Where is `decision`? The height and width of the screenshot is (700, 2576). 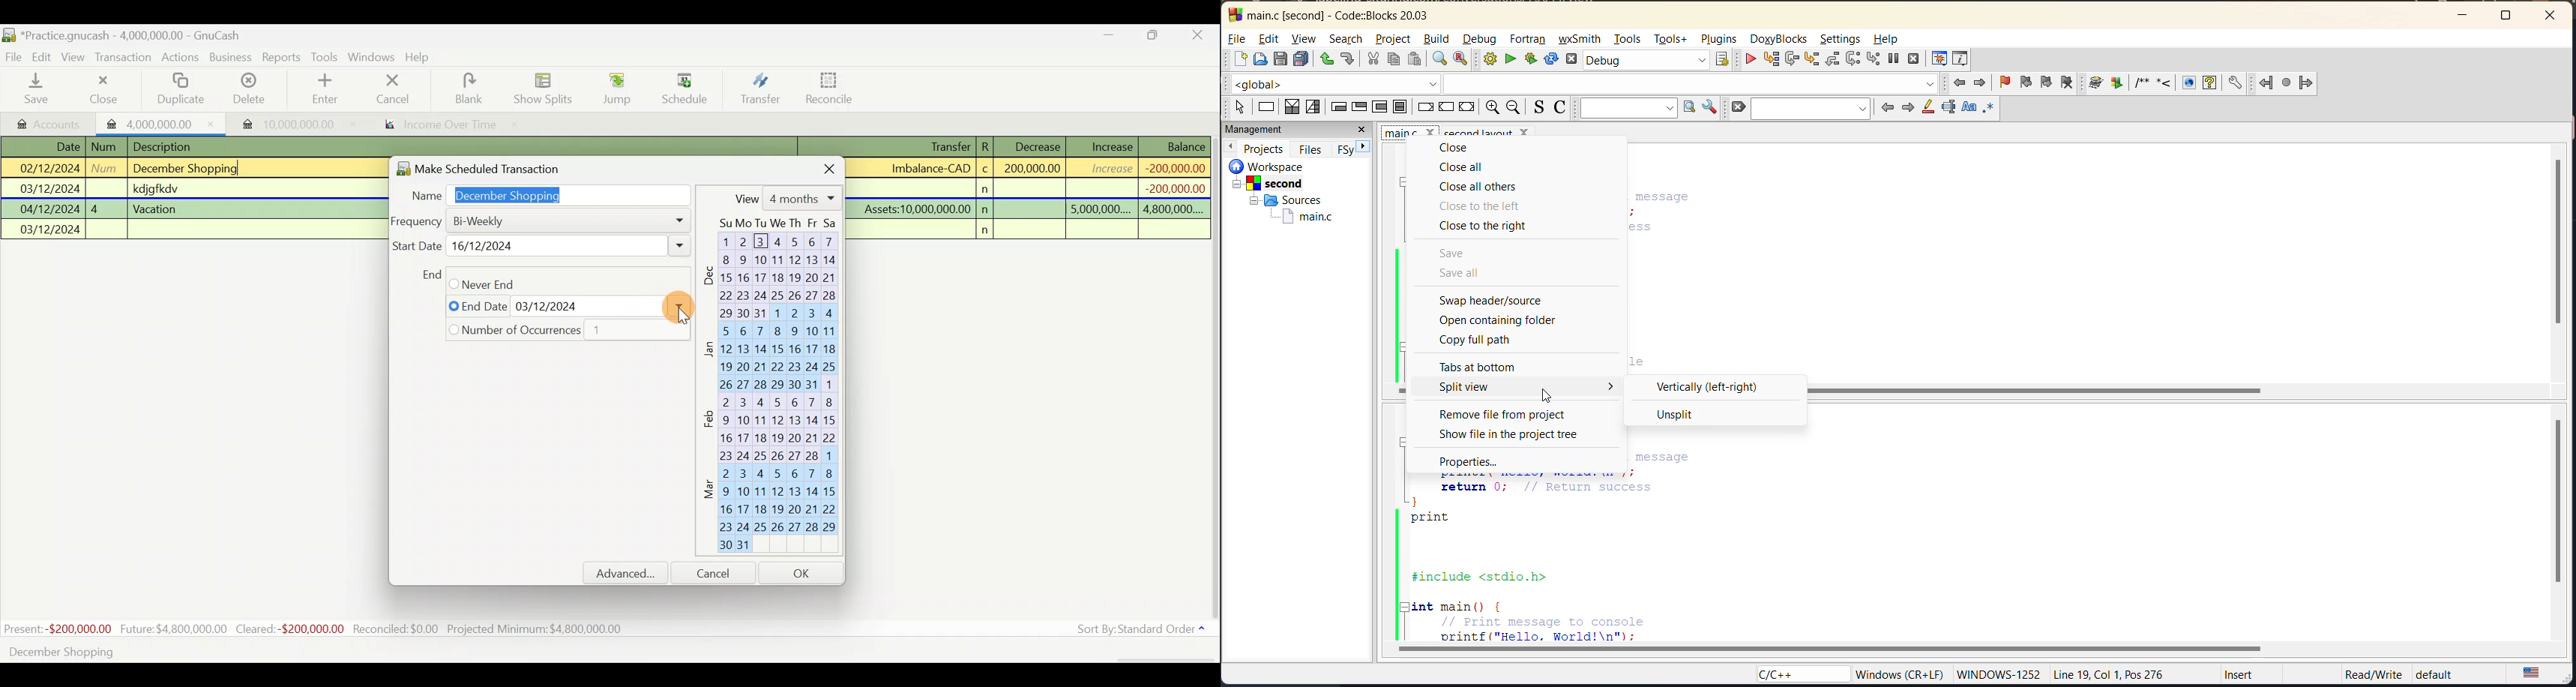
decision is located at coordinates (1290, 106).